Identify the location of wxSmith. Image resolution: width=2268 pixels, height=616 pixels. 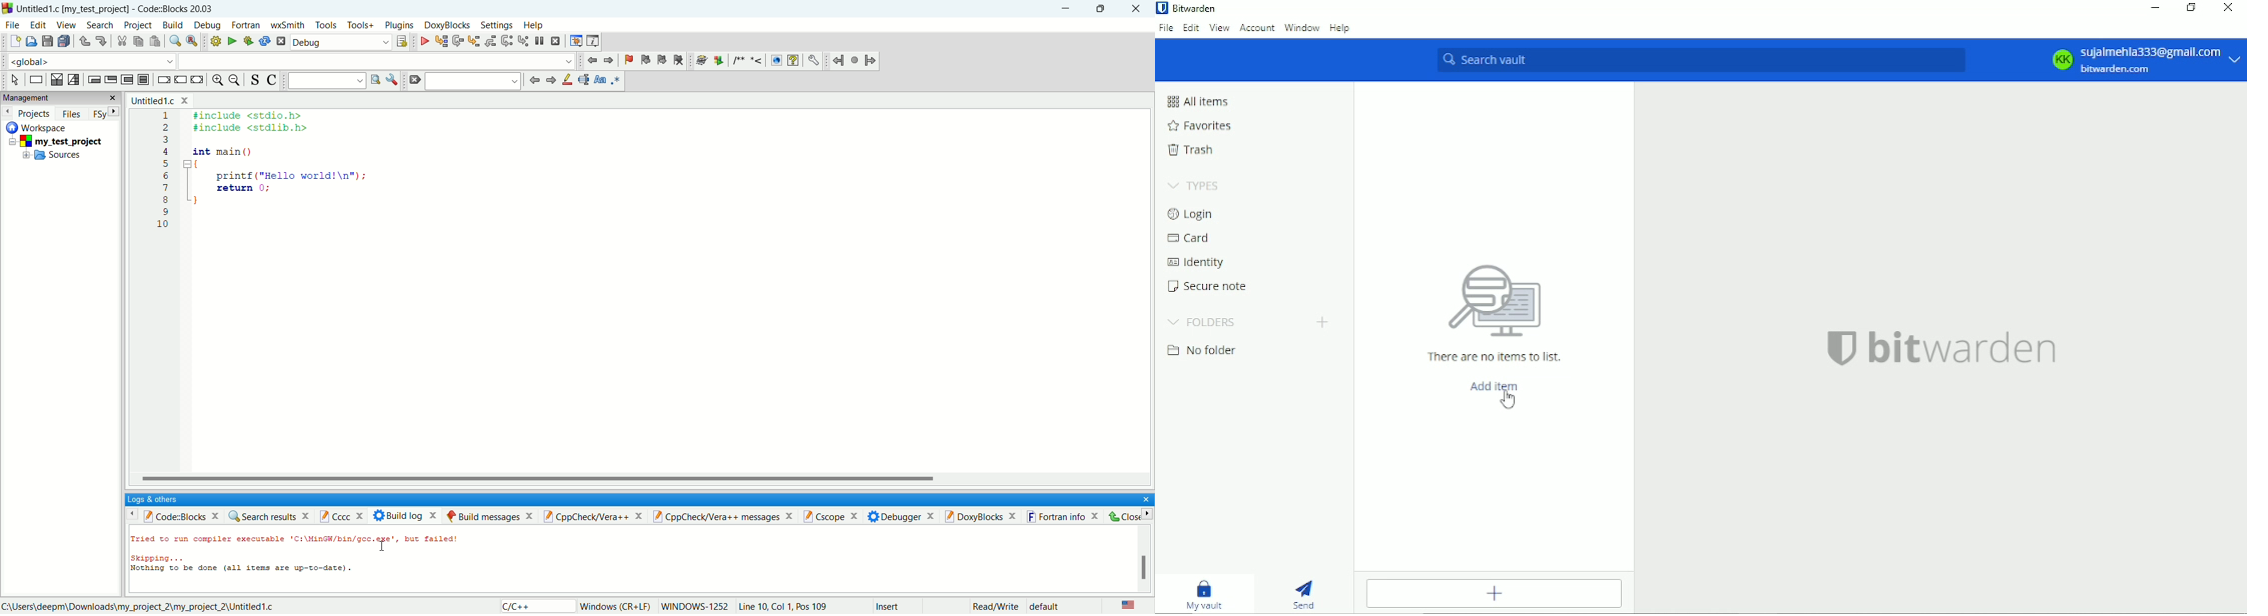
(287, 26).